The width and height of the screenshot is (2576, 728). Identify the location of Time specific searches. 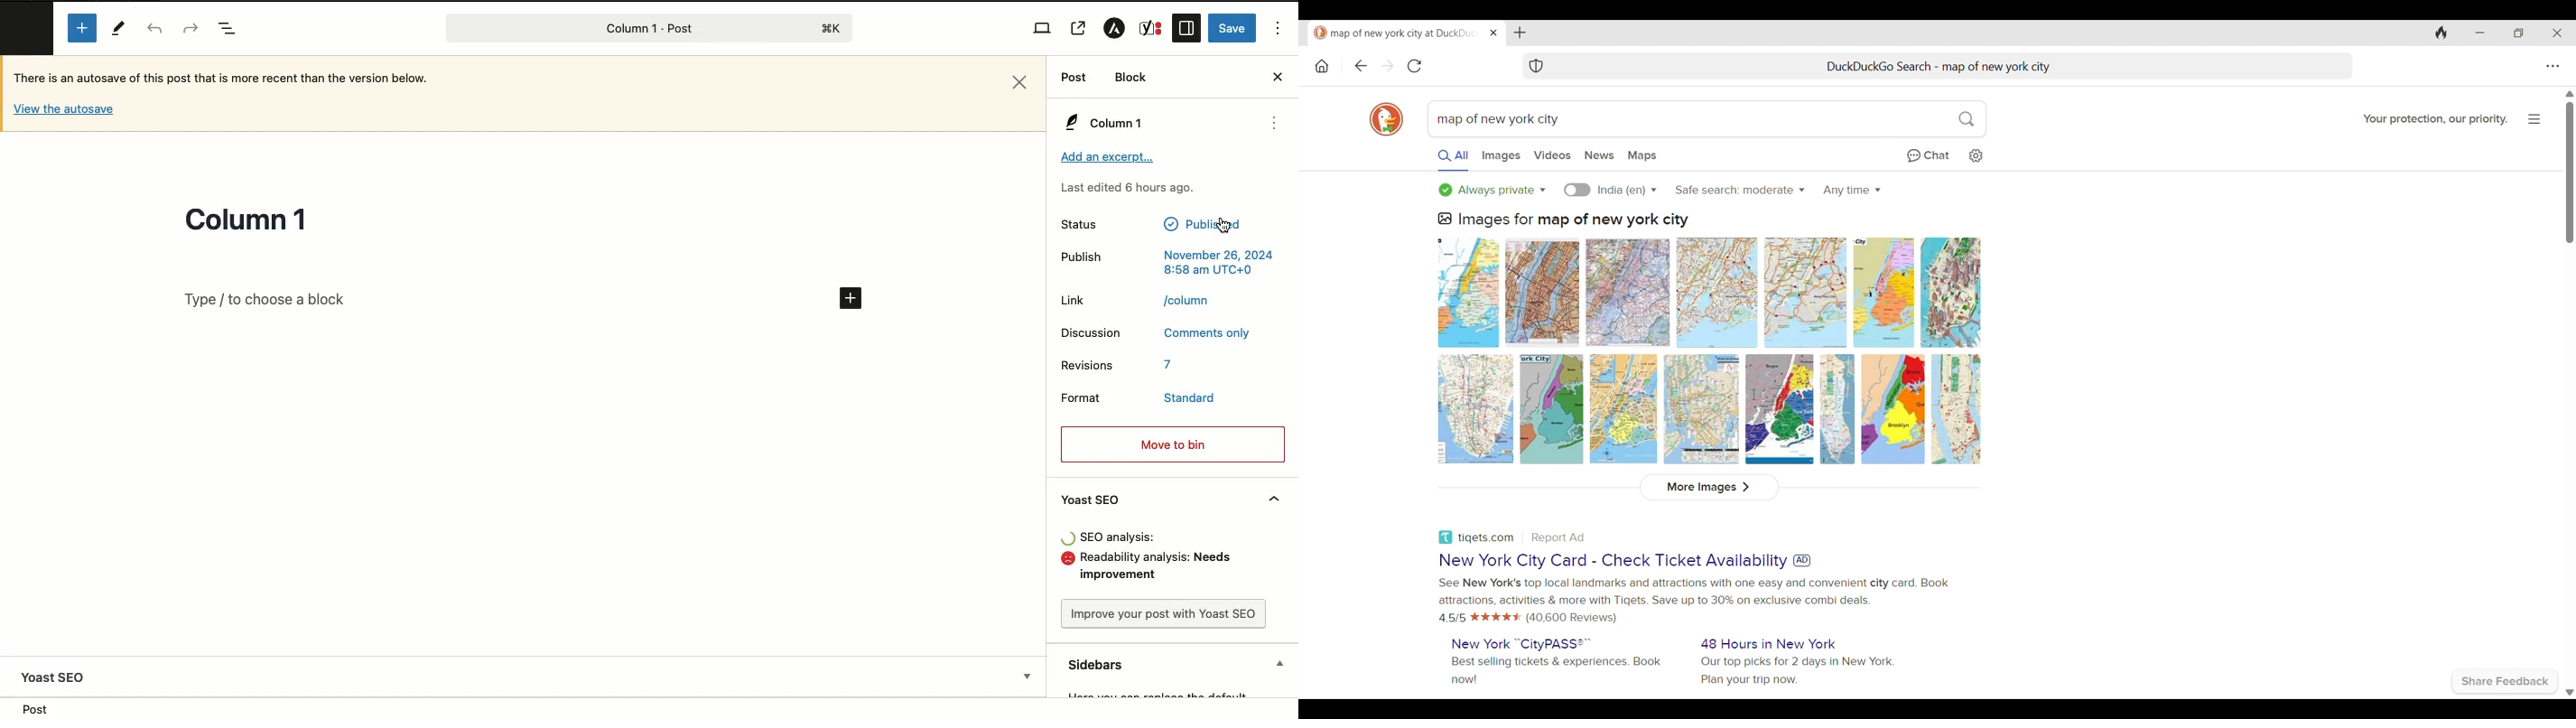
(1852, 190).